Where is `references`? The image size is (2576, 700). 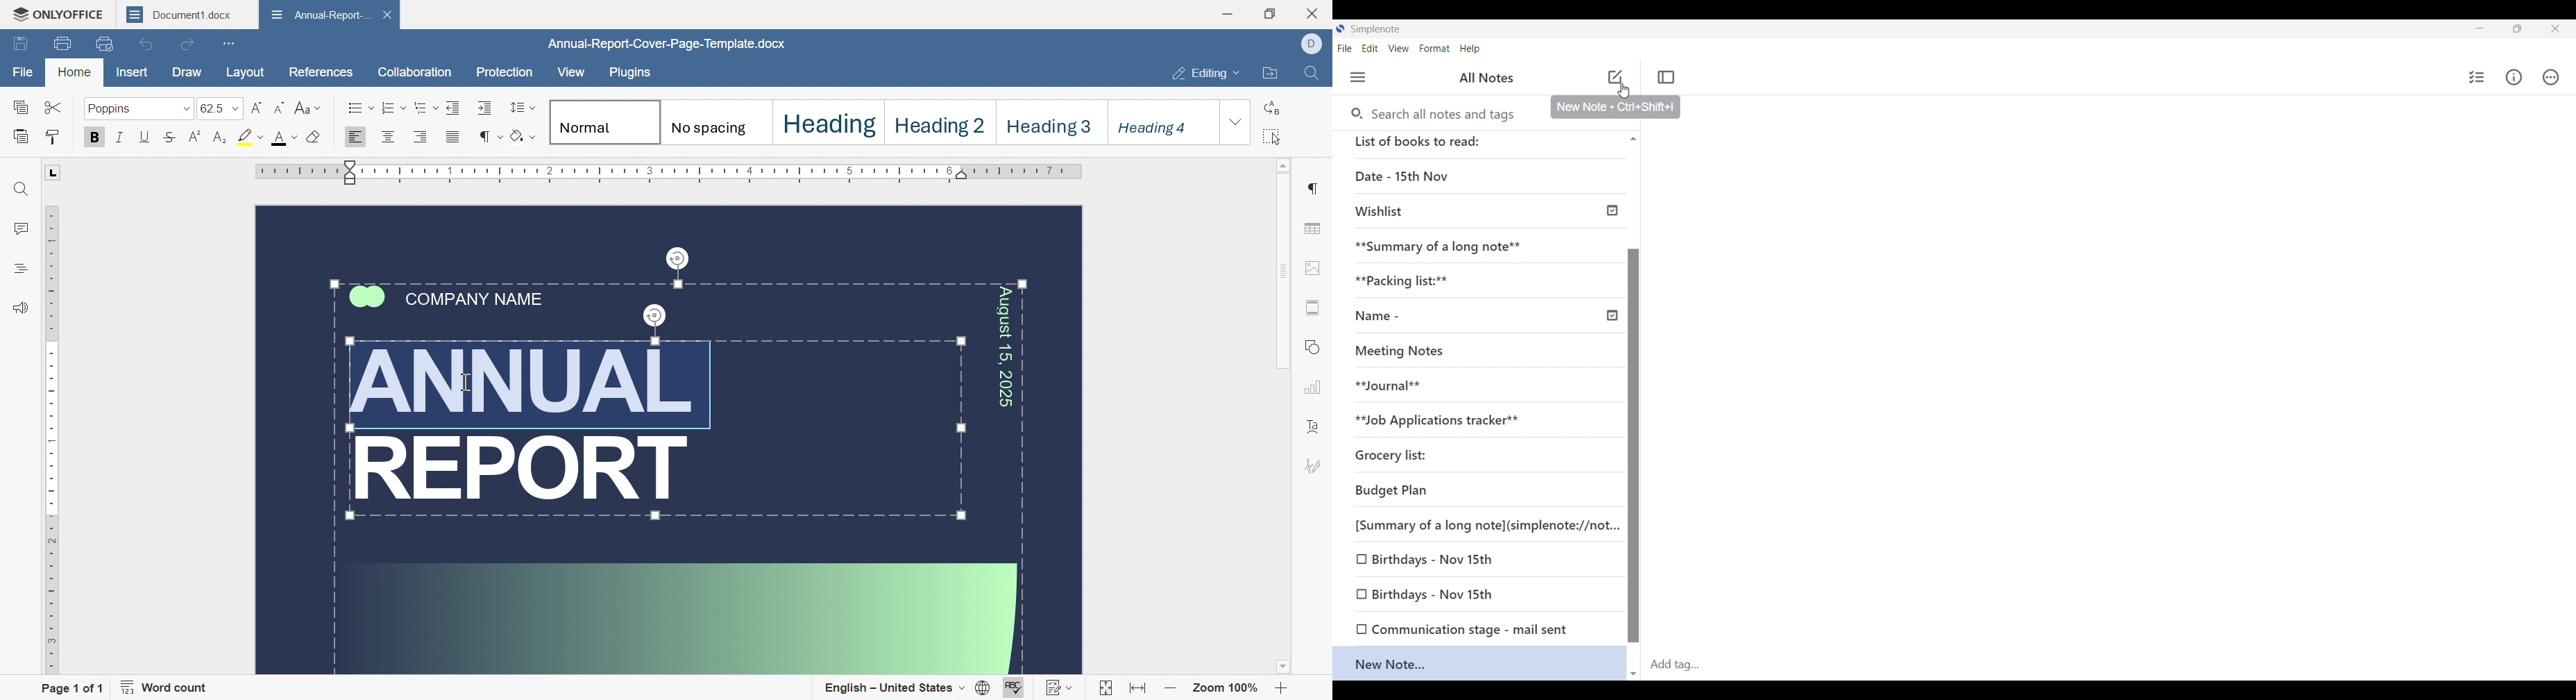 references is located at coordinates (319, 72).